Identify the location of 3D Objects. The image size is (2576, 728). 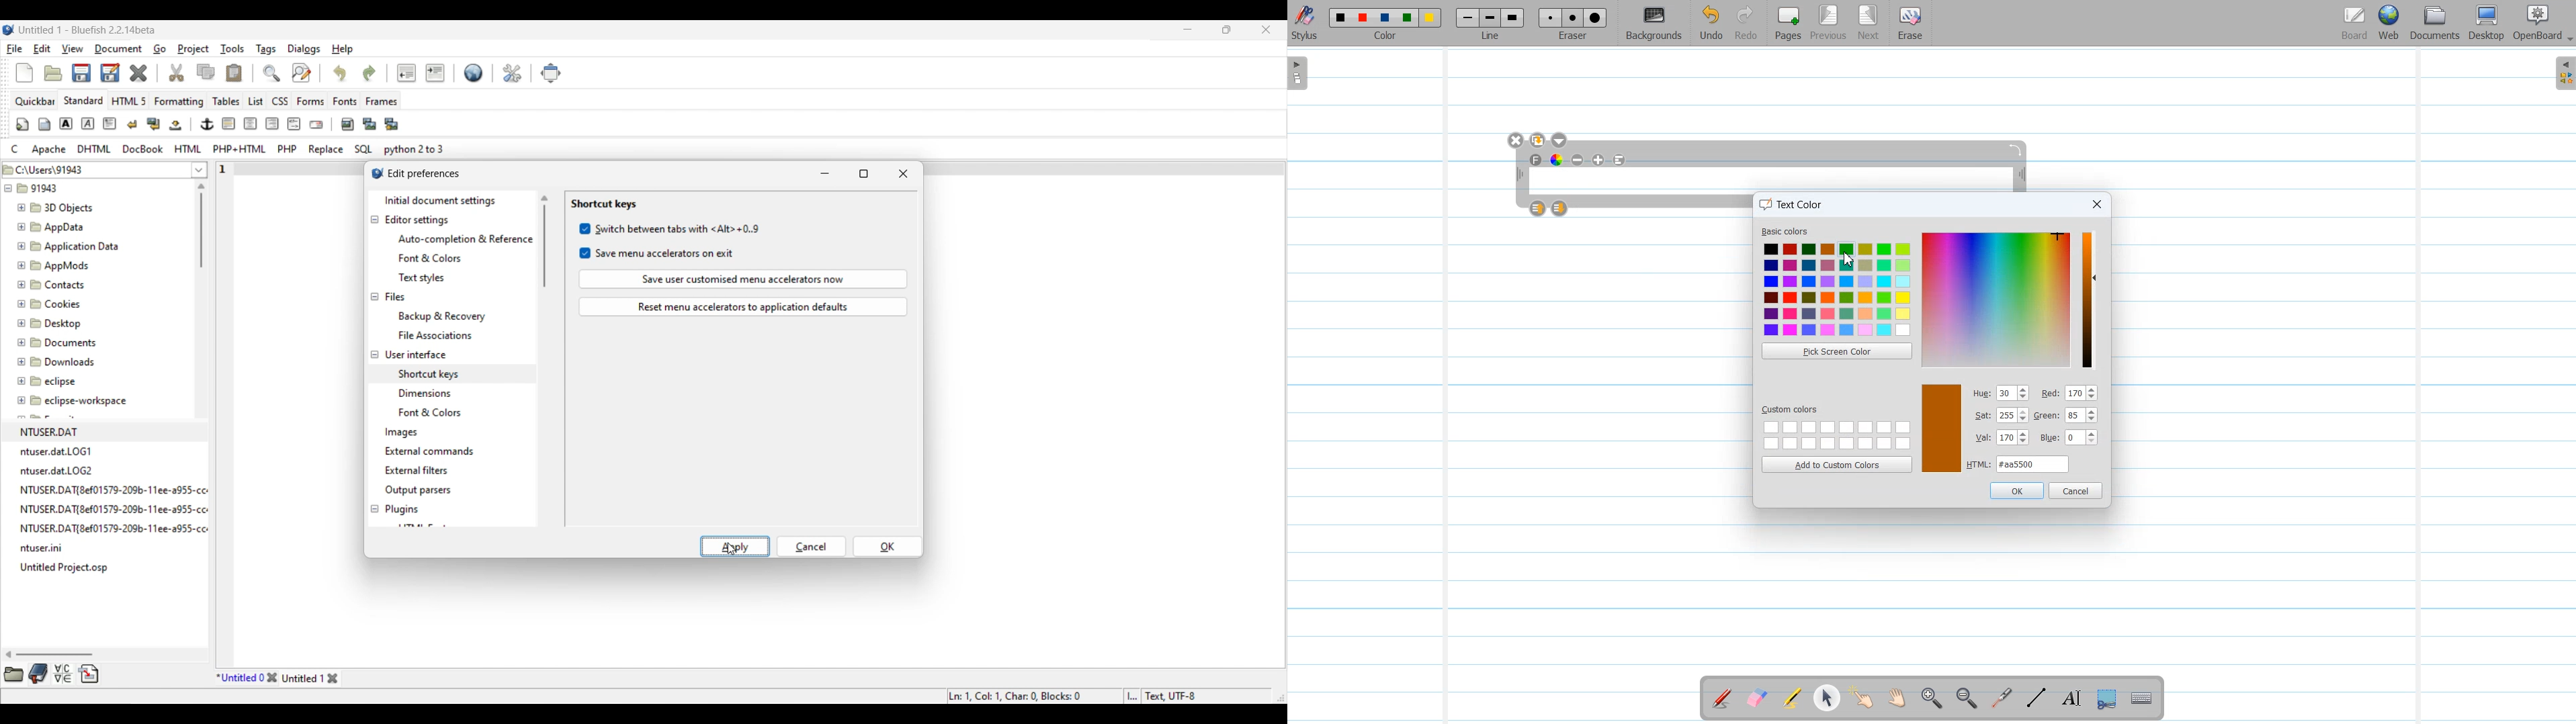
(57, 208).